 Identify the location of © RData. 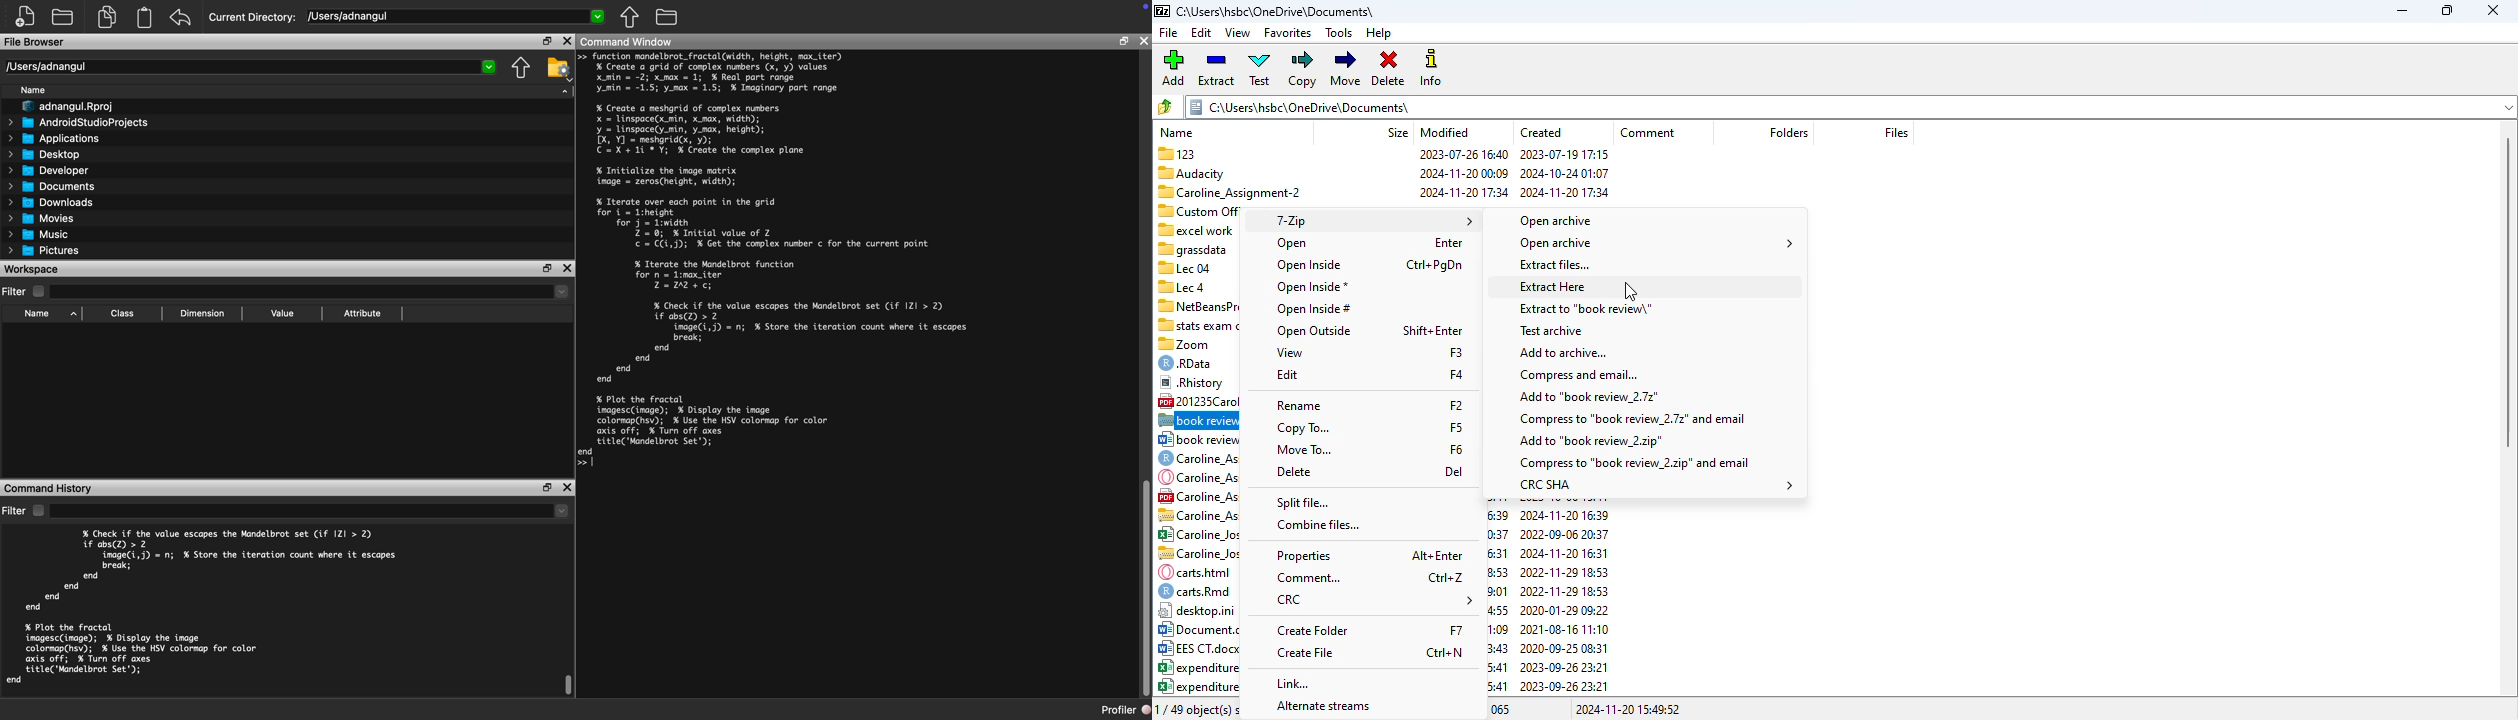
(1192, 362).